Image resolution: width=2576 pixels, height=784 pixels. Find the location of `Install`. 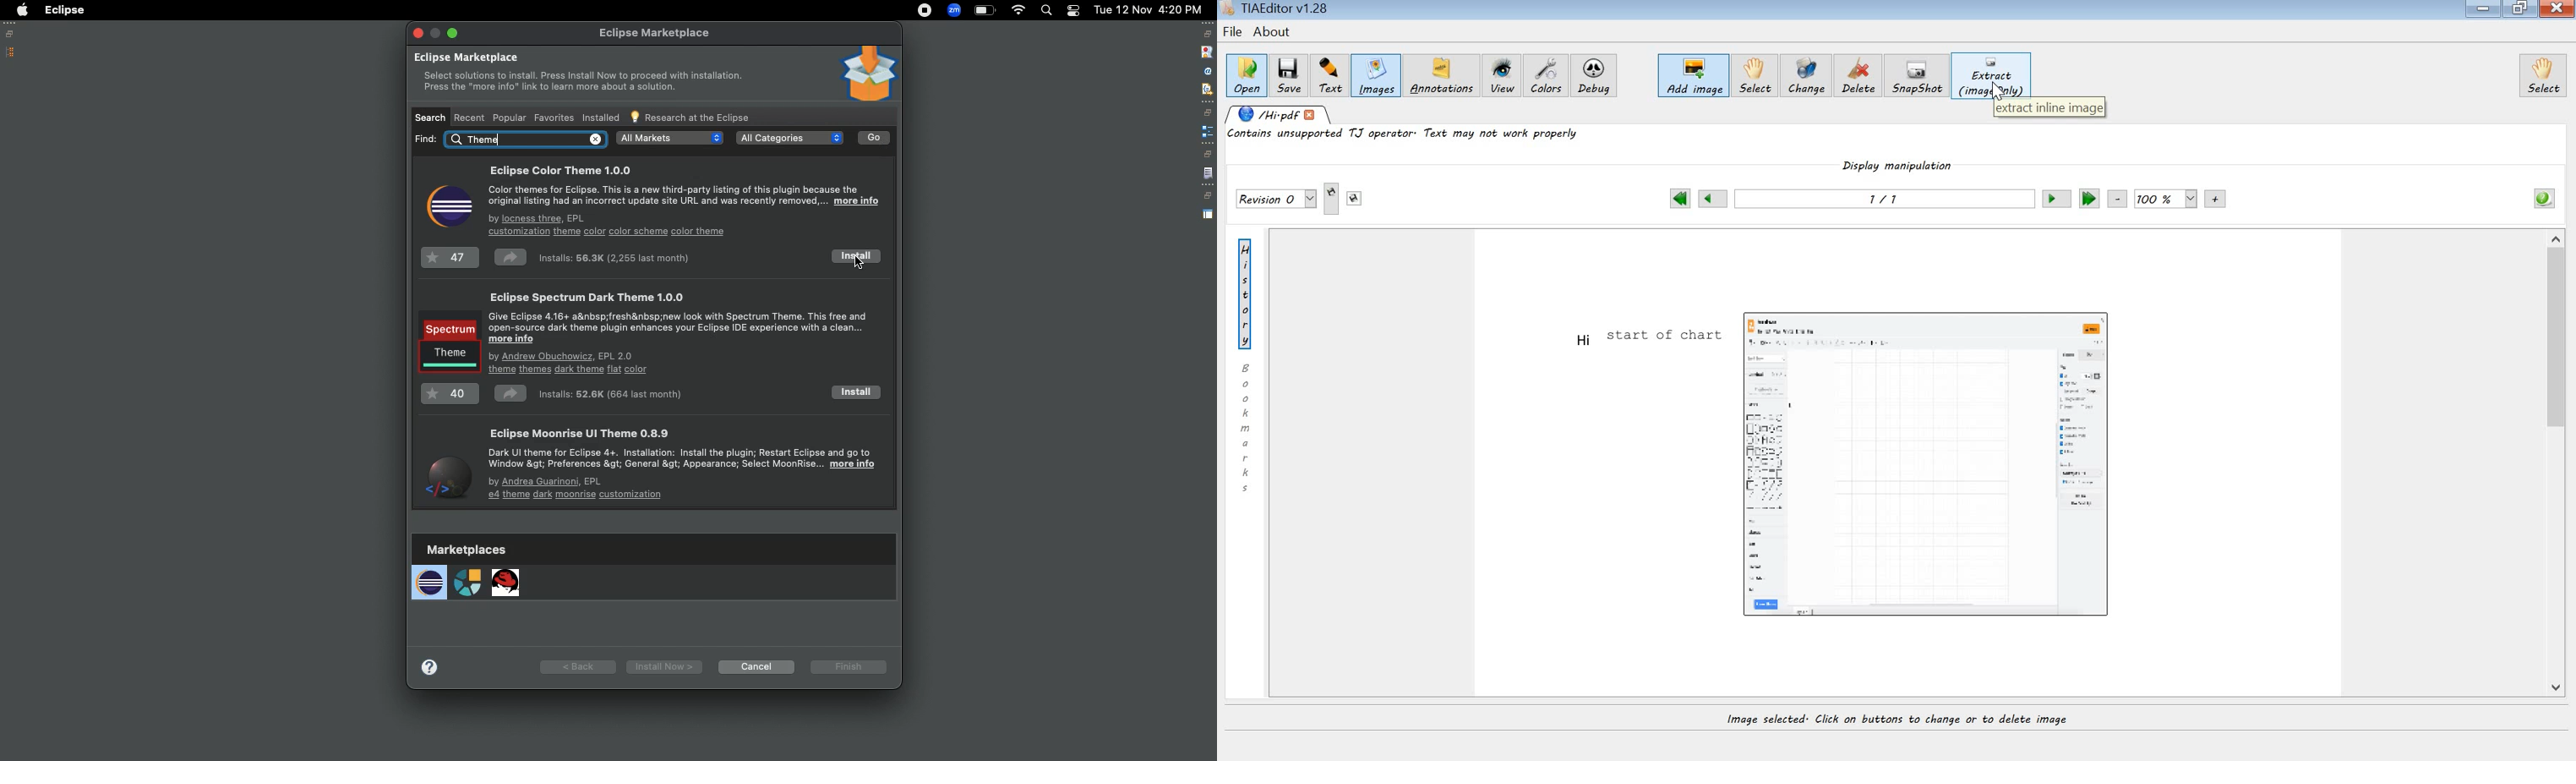

Install is located at coordinates (859, 256).